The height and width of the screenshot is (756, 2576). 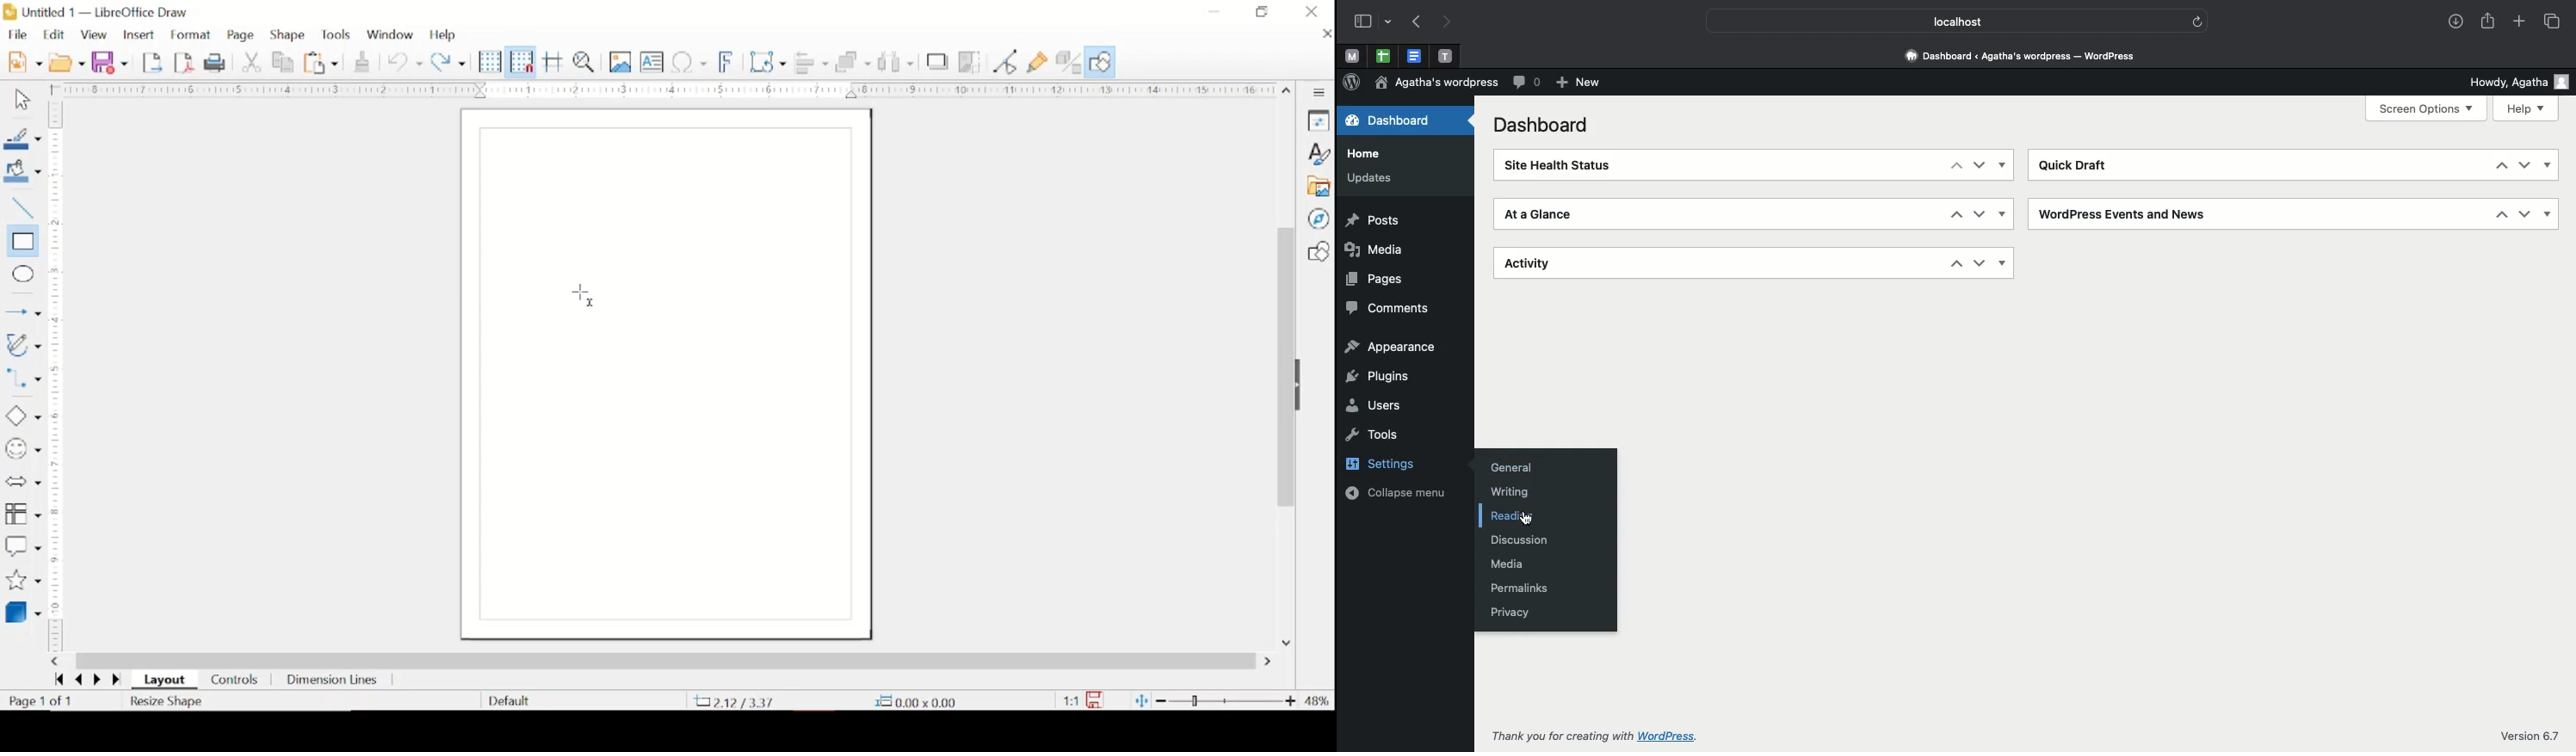 I want to click on insert line, so click(x=21, y=209).